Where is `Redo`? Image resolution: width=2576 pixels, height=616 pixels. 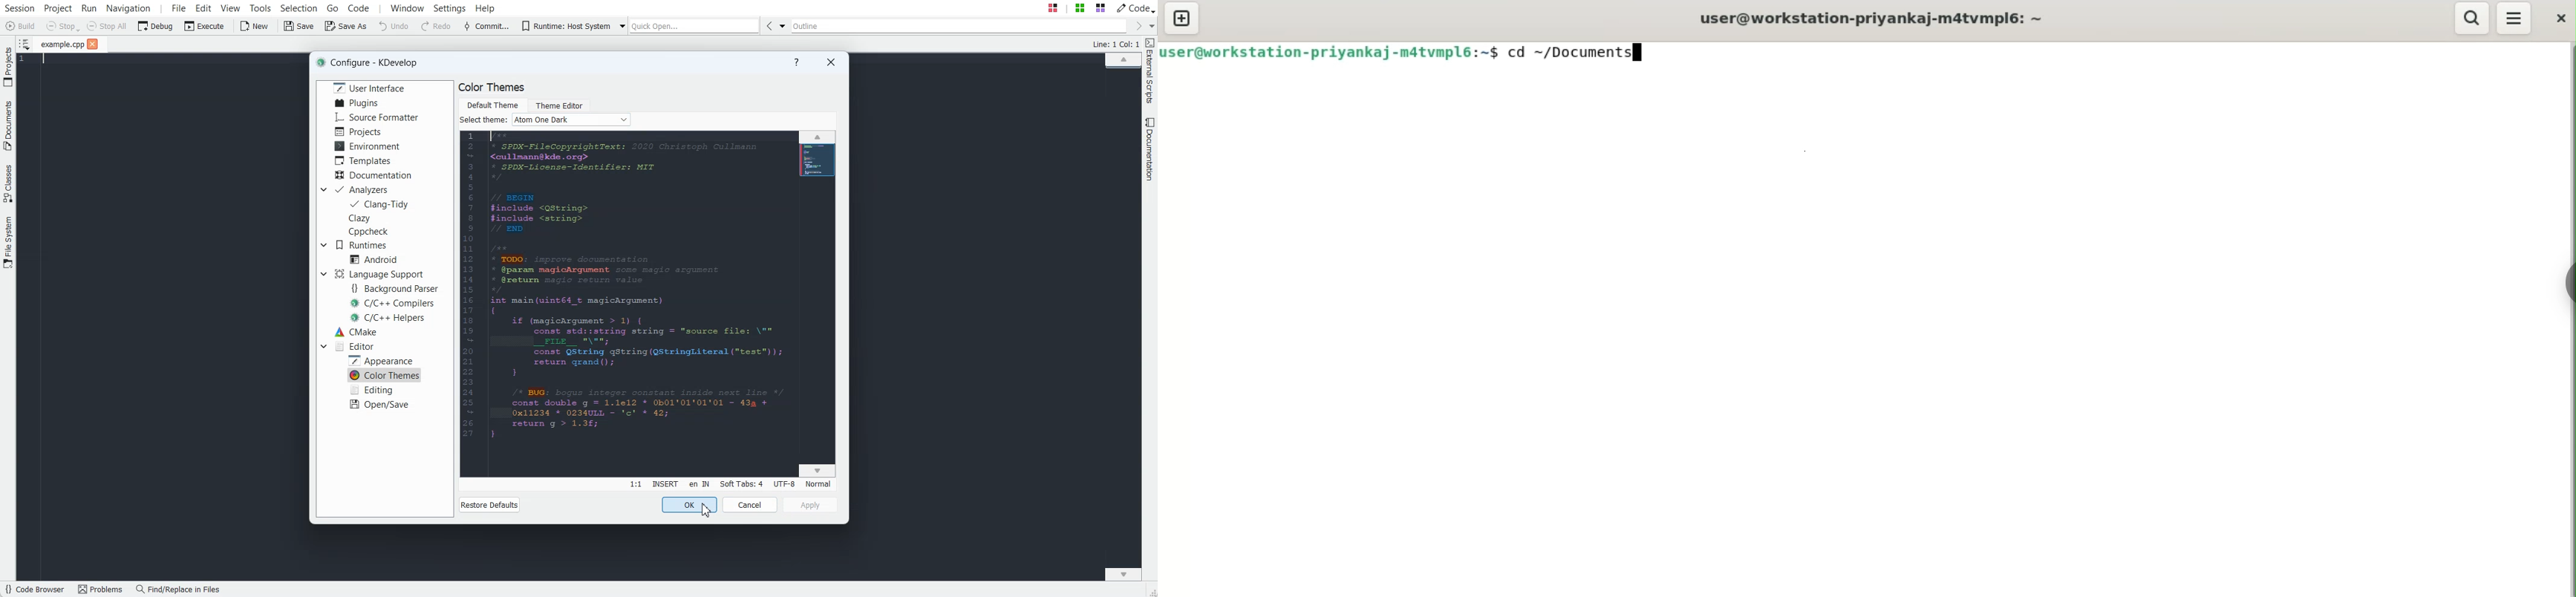
Redo is located at coordinates (437, 27).